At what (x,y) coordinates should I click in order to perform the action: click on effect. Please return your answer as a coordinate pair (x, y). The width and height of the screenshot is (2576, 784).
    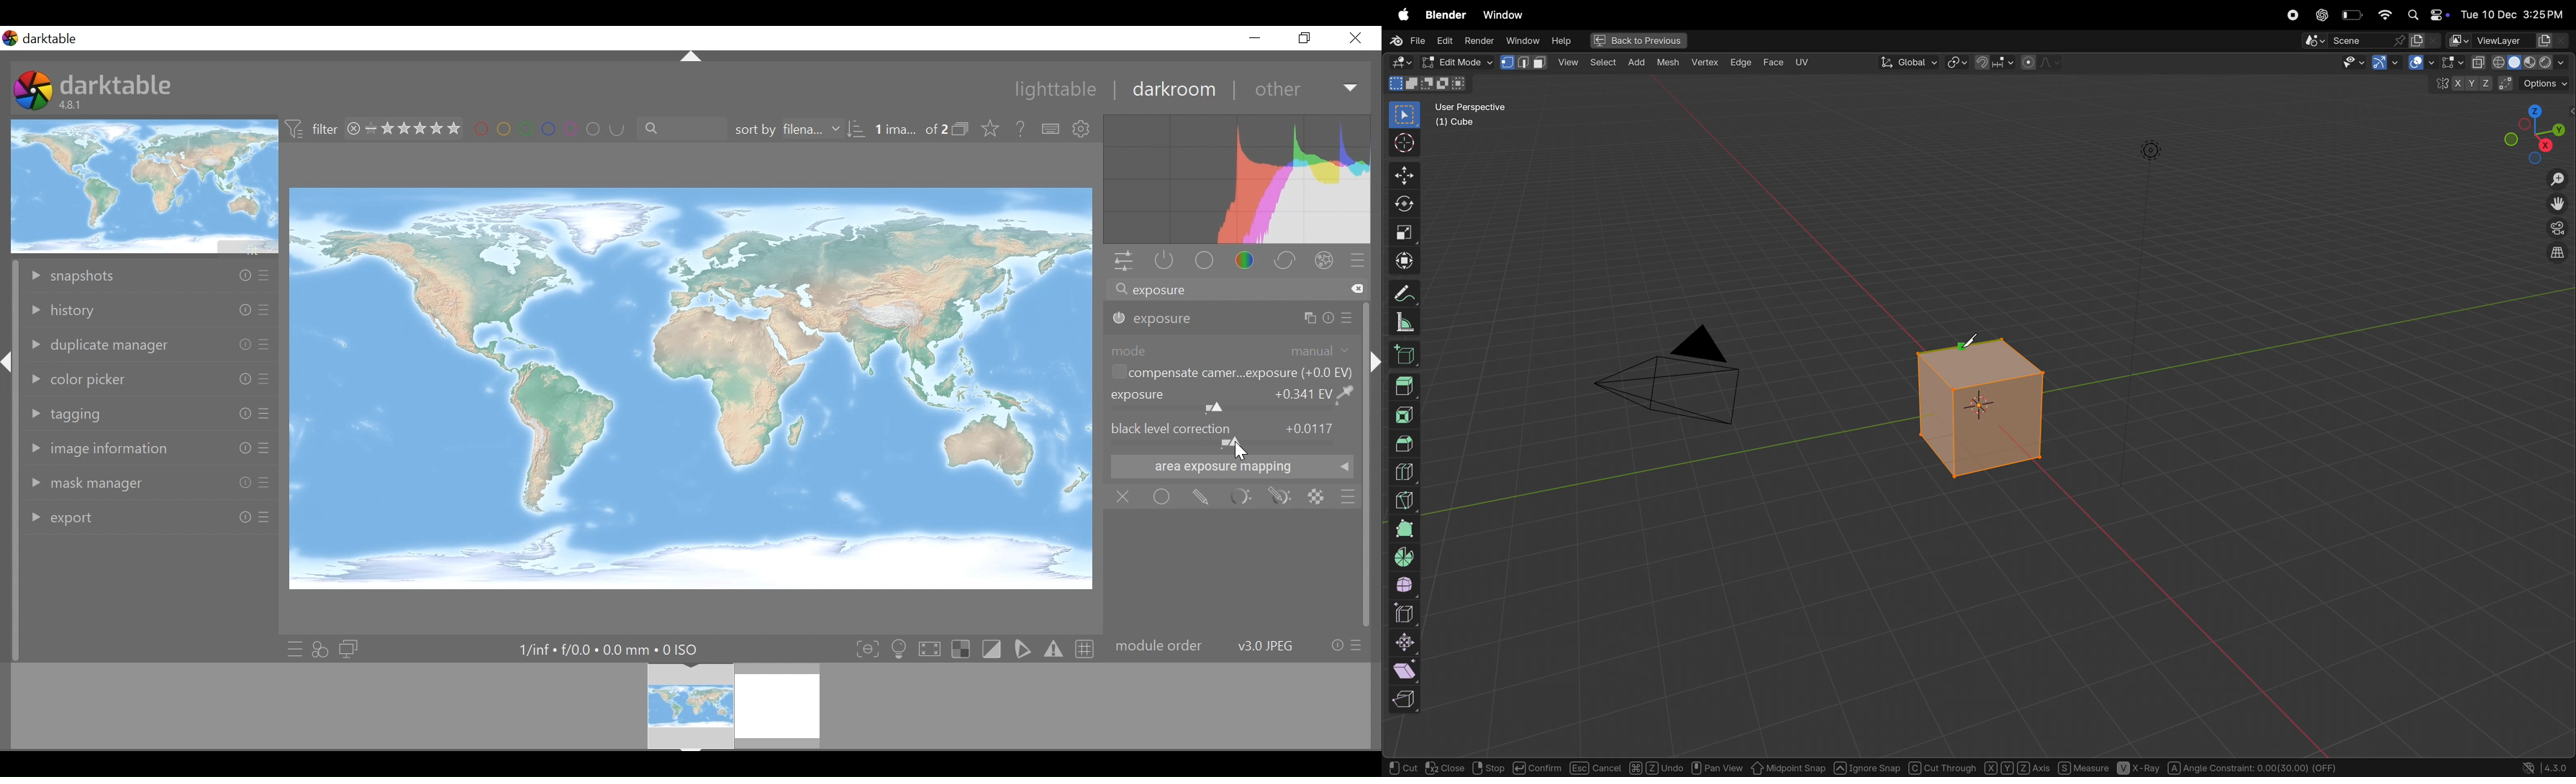
    Looking at the image, I should click on (1324, 259).